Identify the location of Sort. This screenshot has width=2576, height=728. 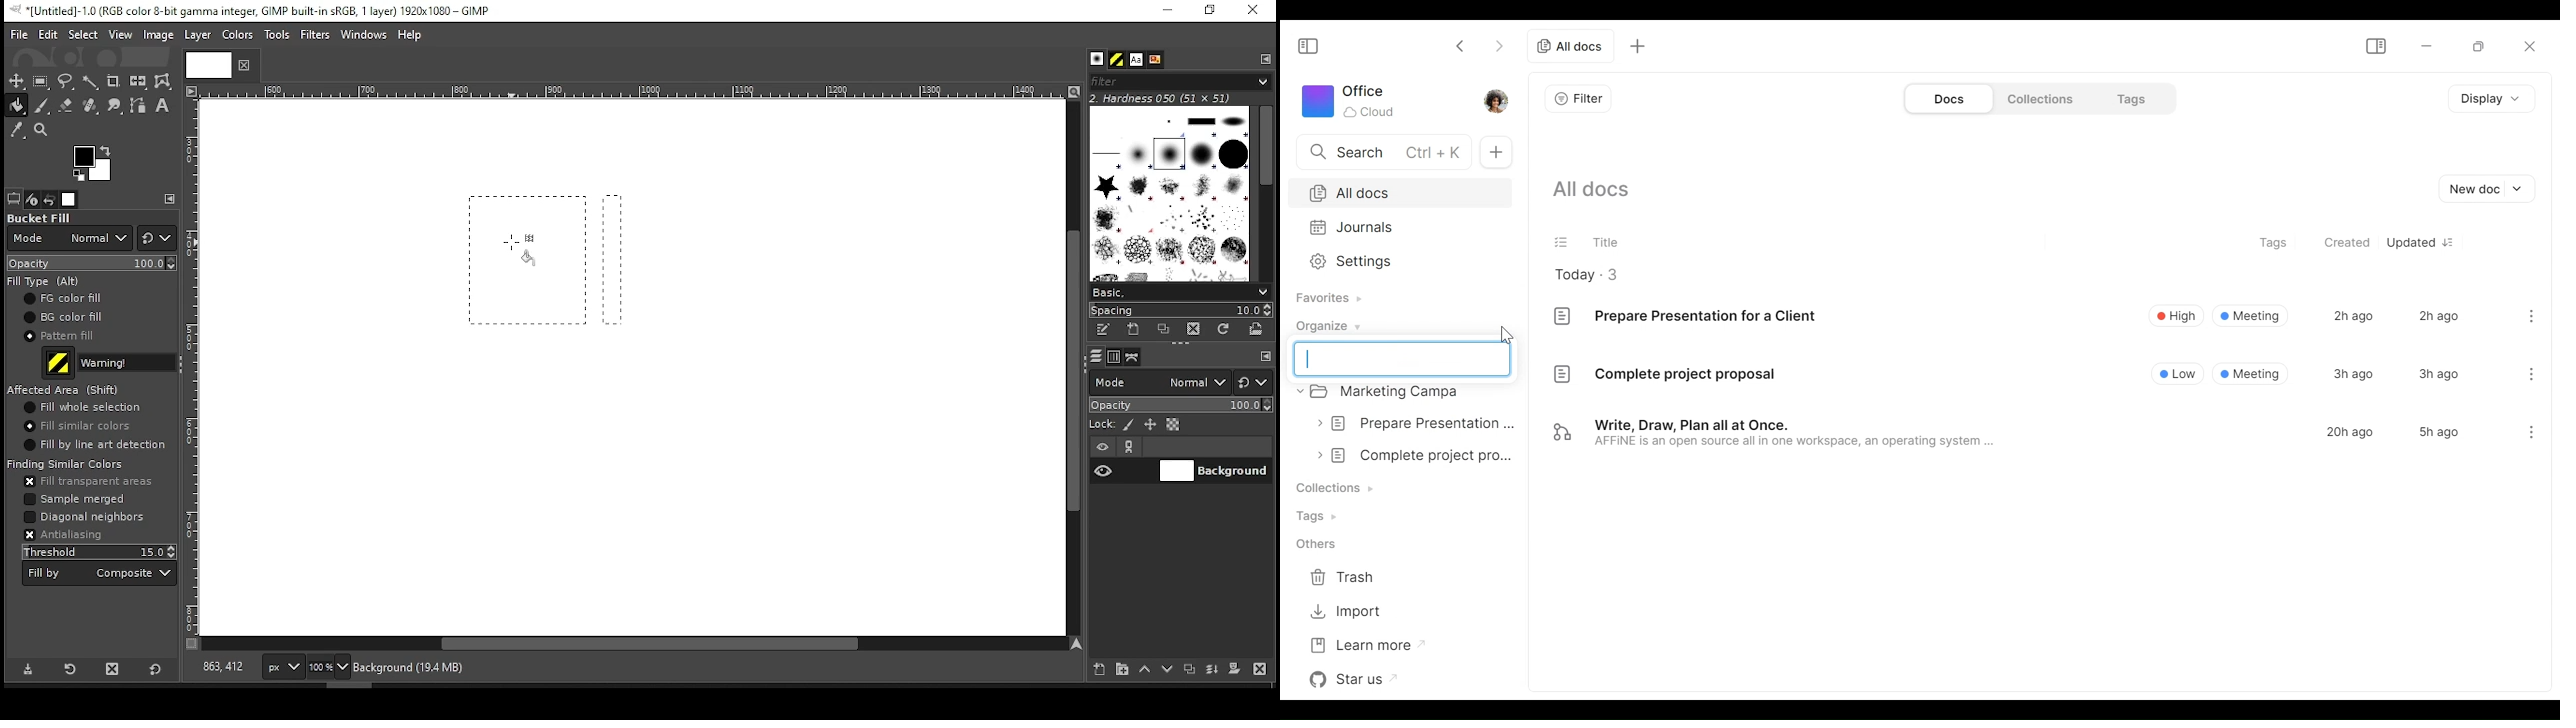
(2453, 242).